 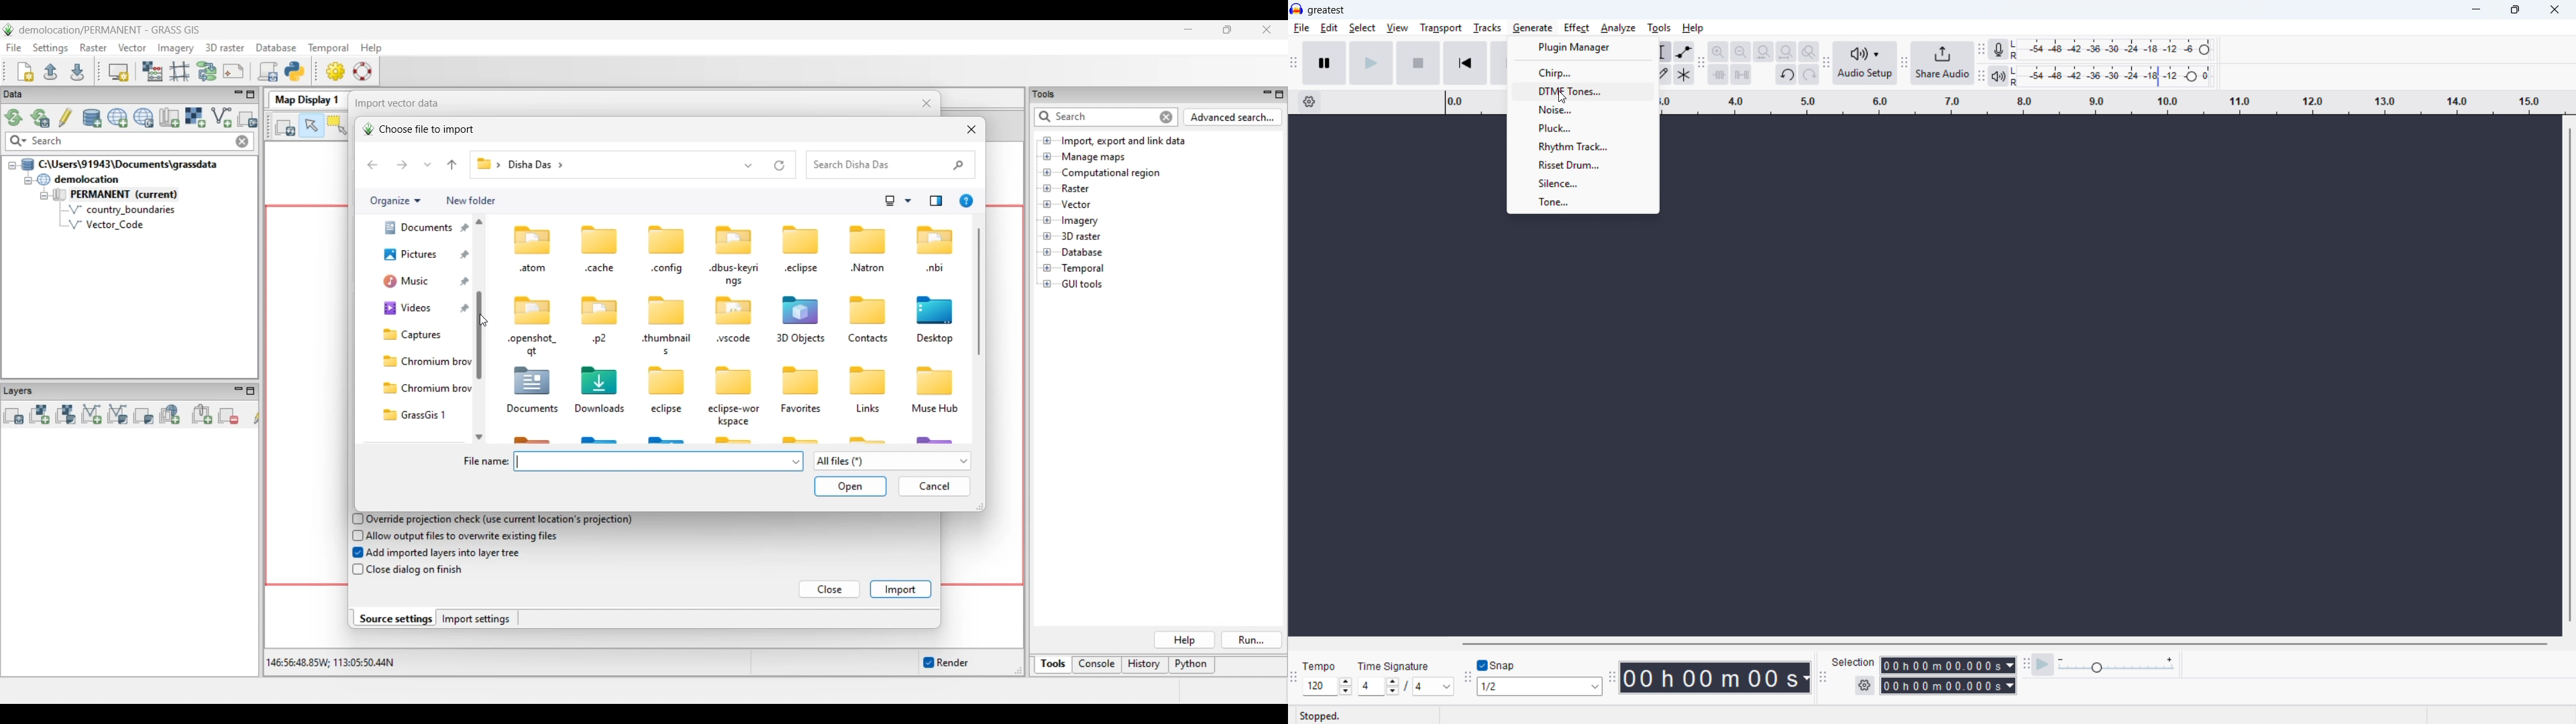 What do you see at coordinates (1541, 686) in the screenshot?
I see `Select snapping ` at bounding box center [1541, 686].